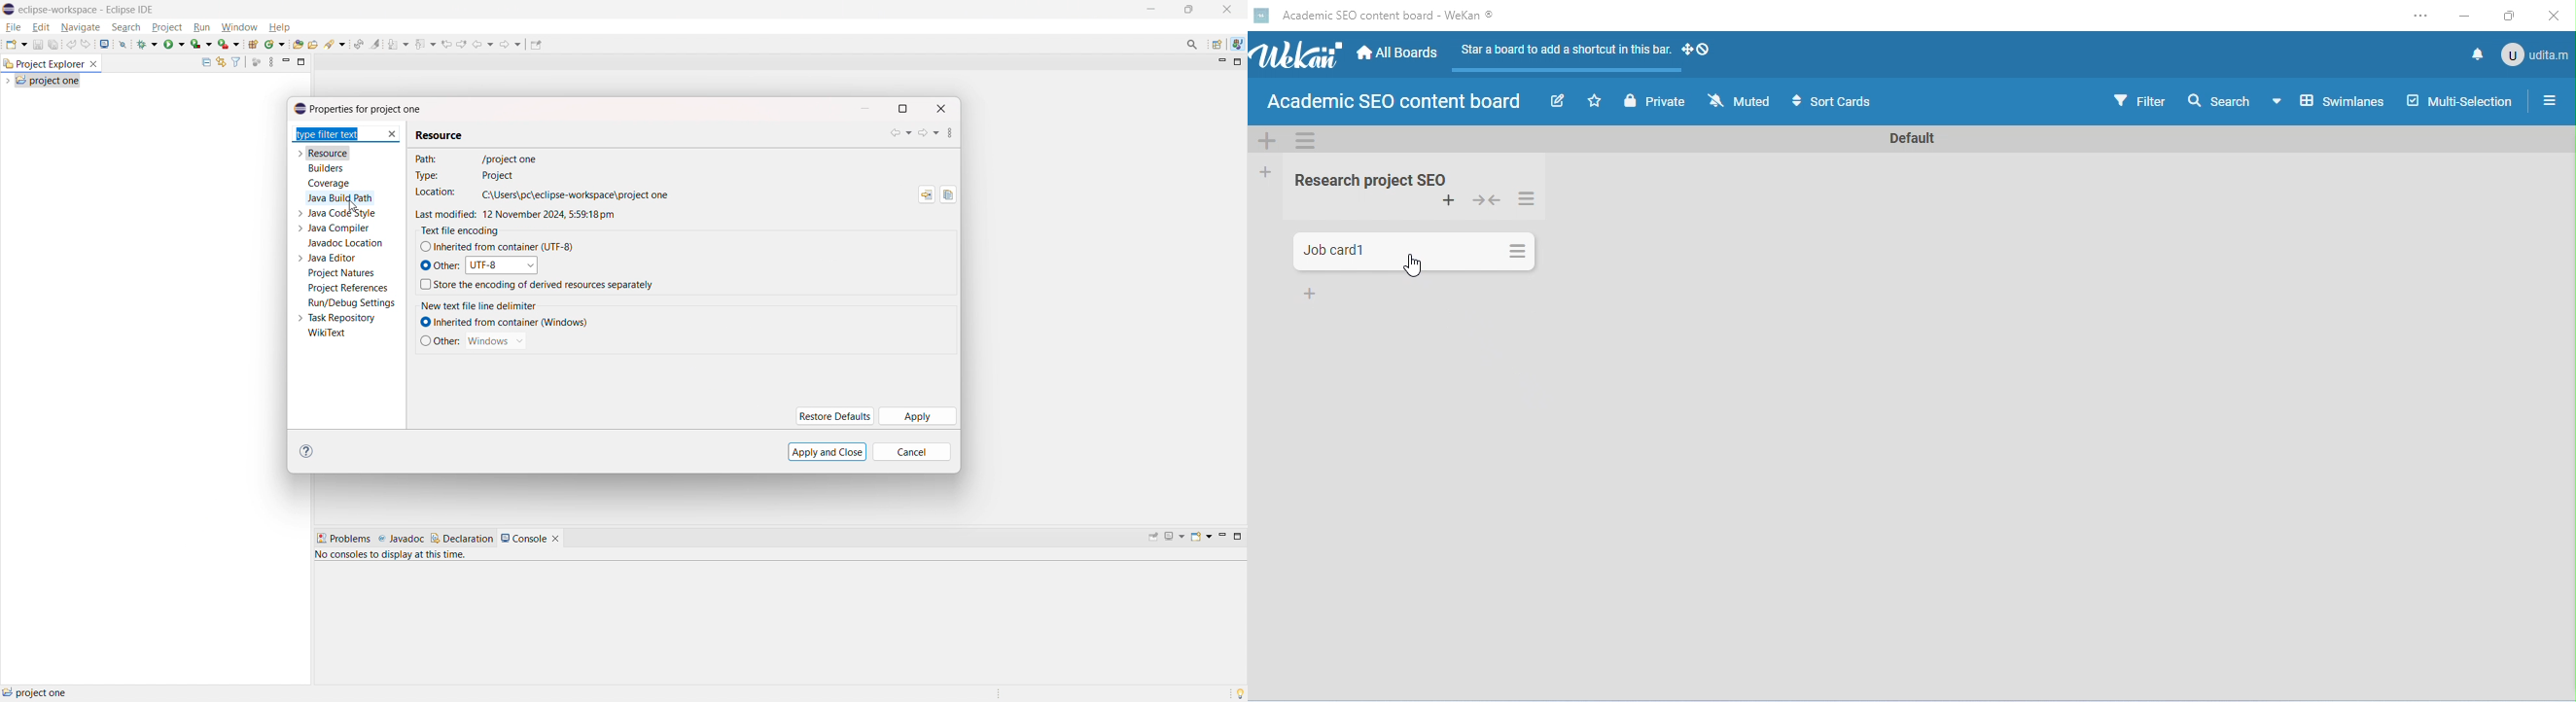  I want to click on maximize, so click(2510, 17).